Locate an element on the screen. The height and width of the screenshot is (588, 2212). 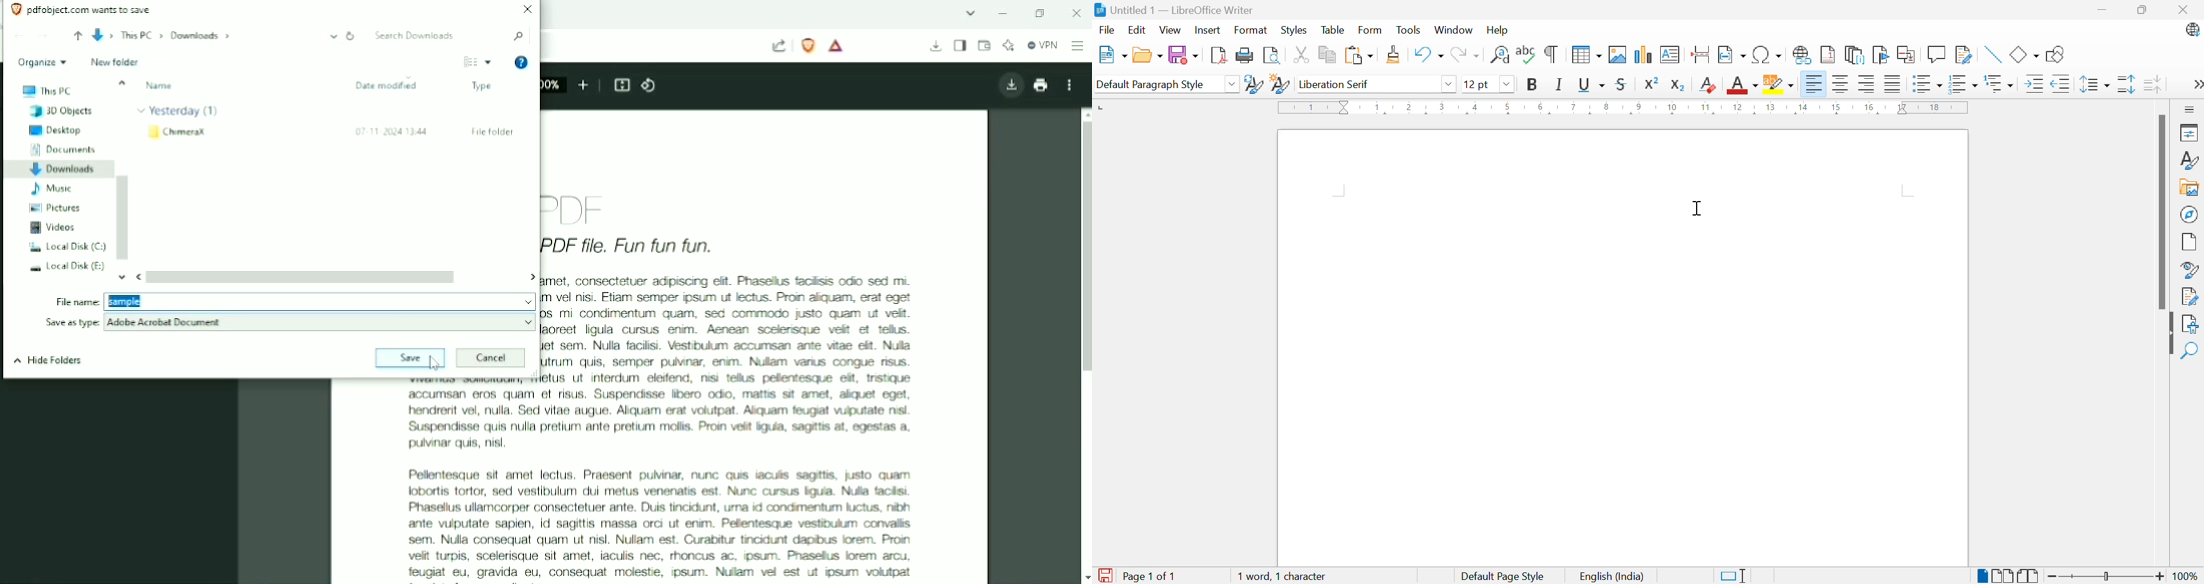
Restore Down is located at coordinates (2143, 8).